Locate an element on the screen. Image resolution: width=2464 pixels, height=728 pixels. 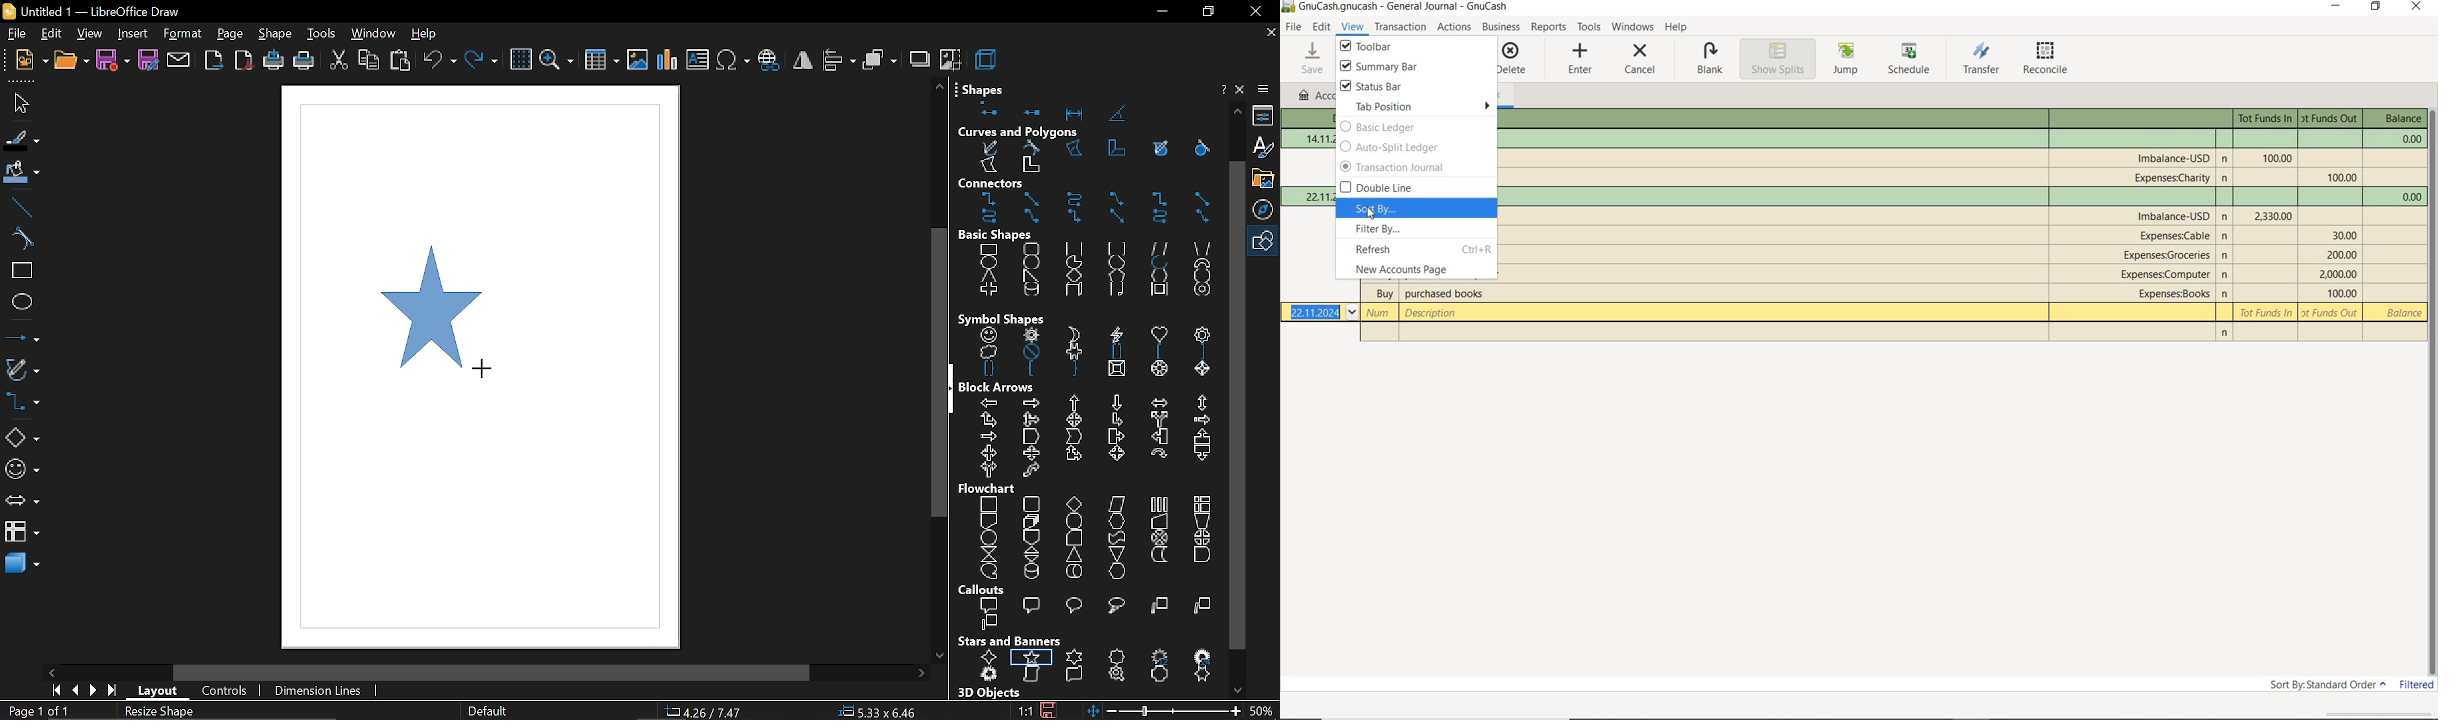
Tot Funds In is located at coordinates (2267, 119).